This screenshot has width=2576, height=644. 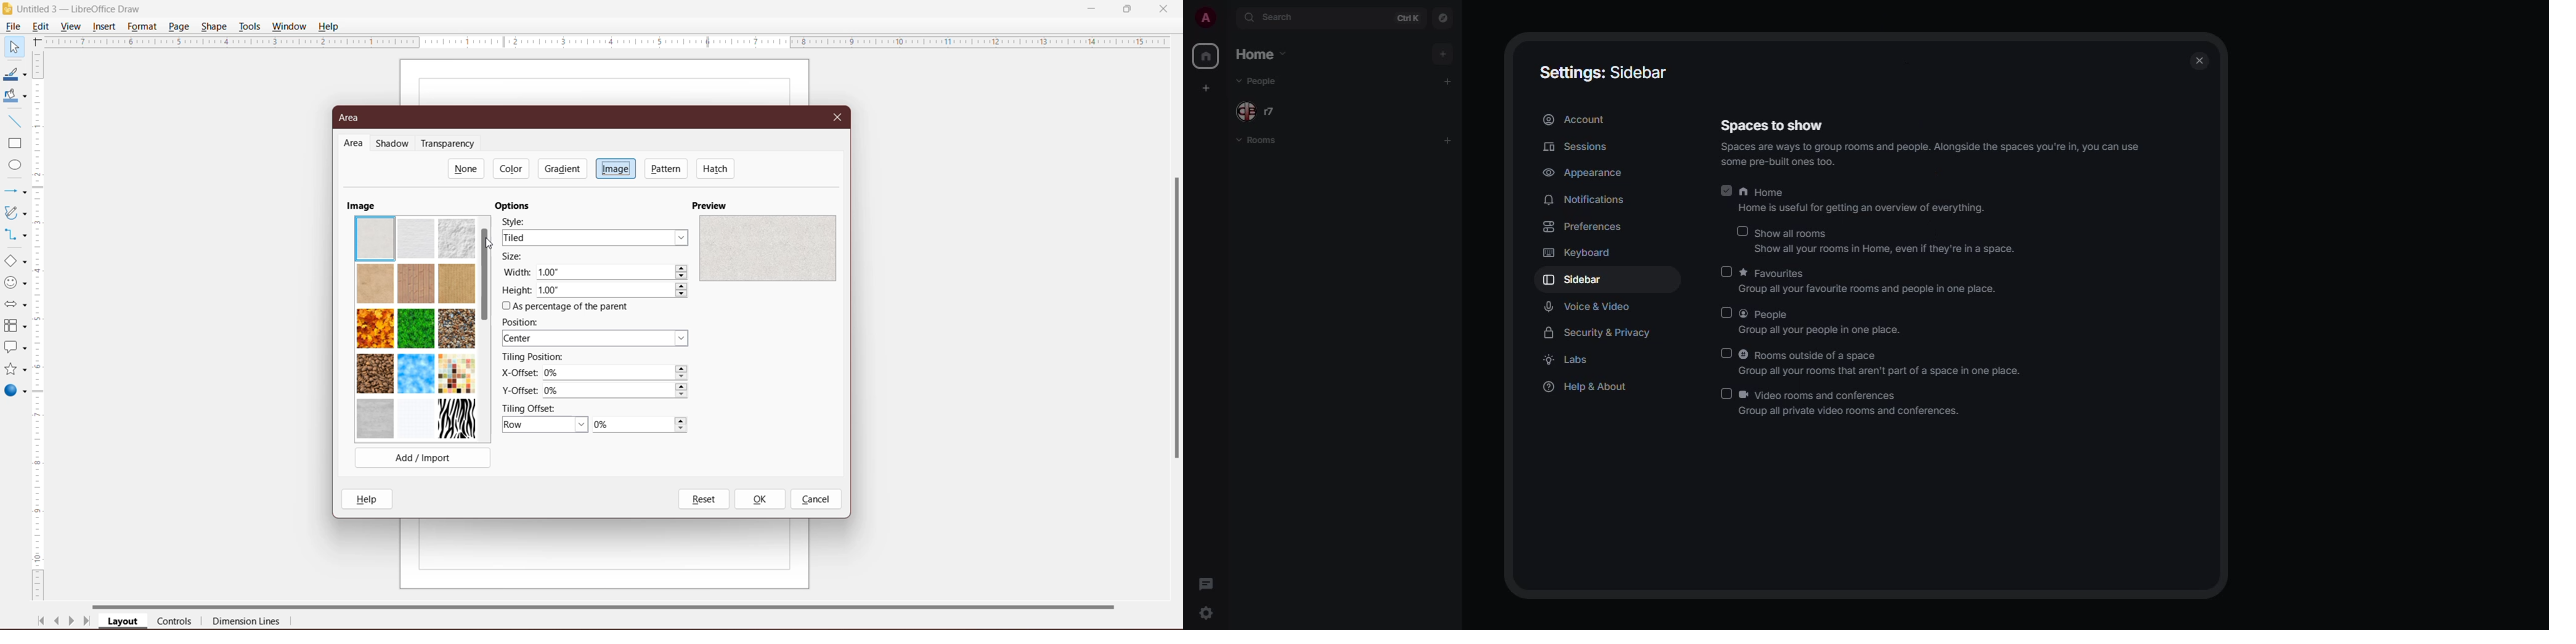 What do you see at coordinates (1726, 271) in the screenshot?
I see `disabled` at bounding box center [1726, 271].